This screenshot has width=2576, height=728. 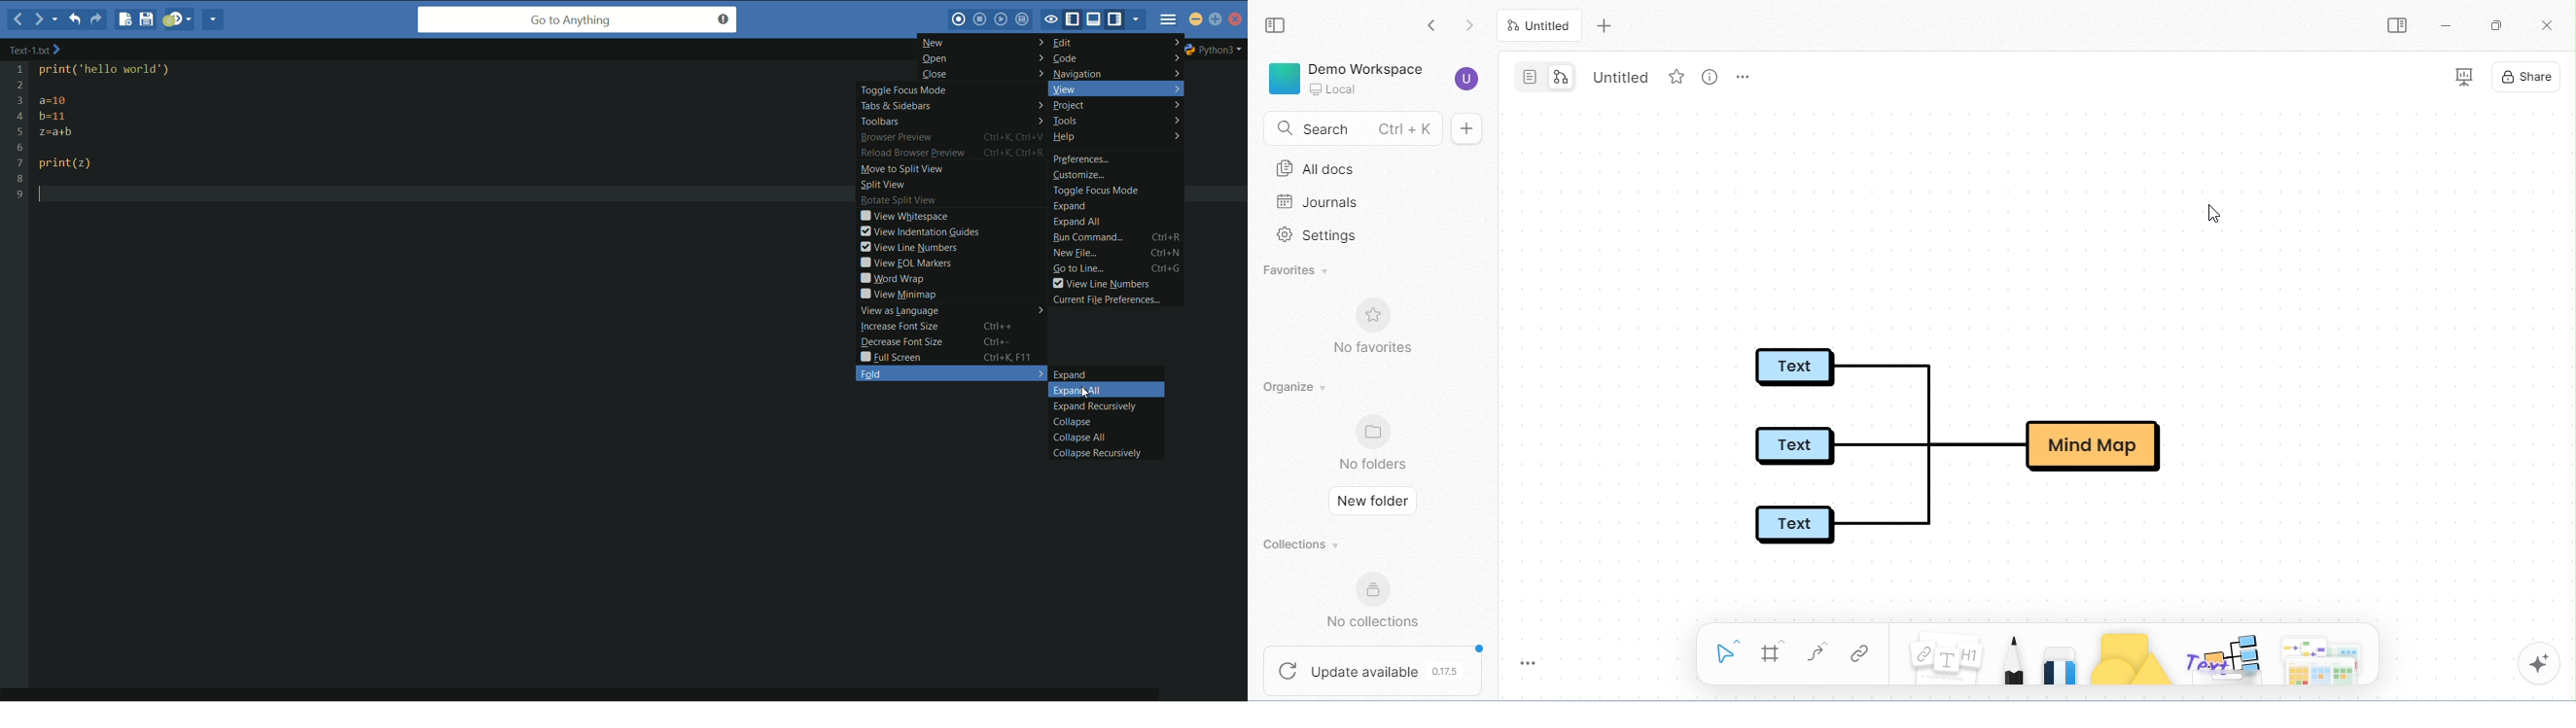 I want to click on open side bar, so click(x=2399, y=26).